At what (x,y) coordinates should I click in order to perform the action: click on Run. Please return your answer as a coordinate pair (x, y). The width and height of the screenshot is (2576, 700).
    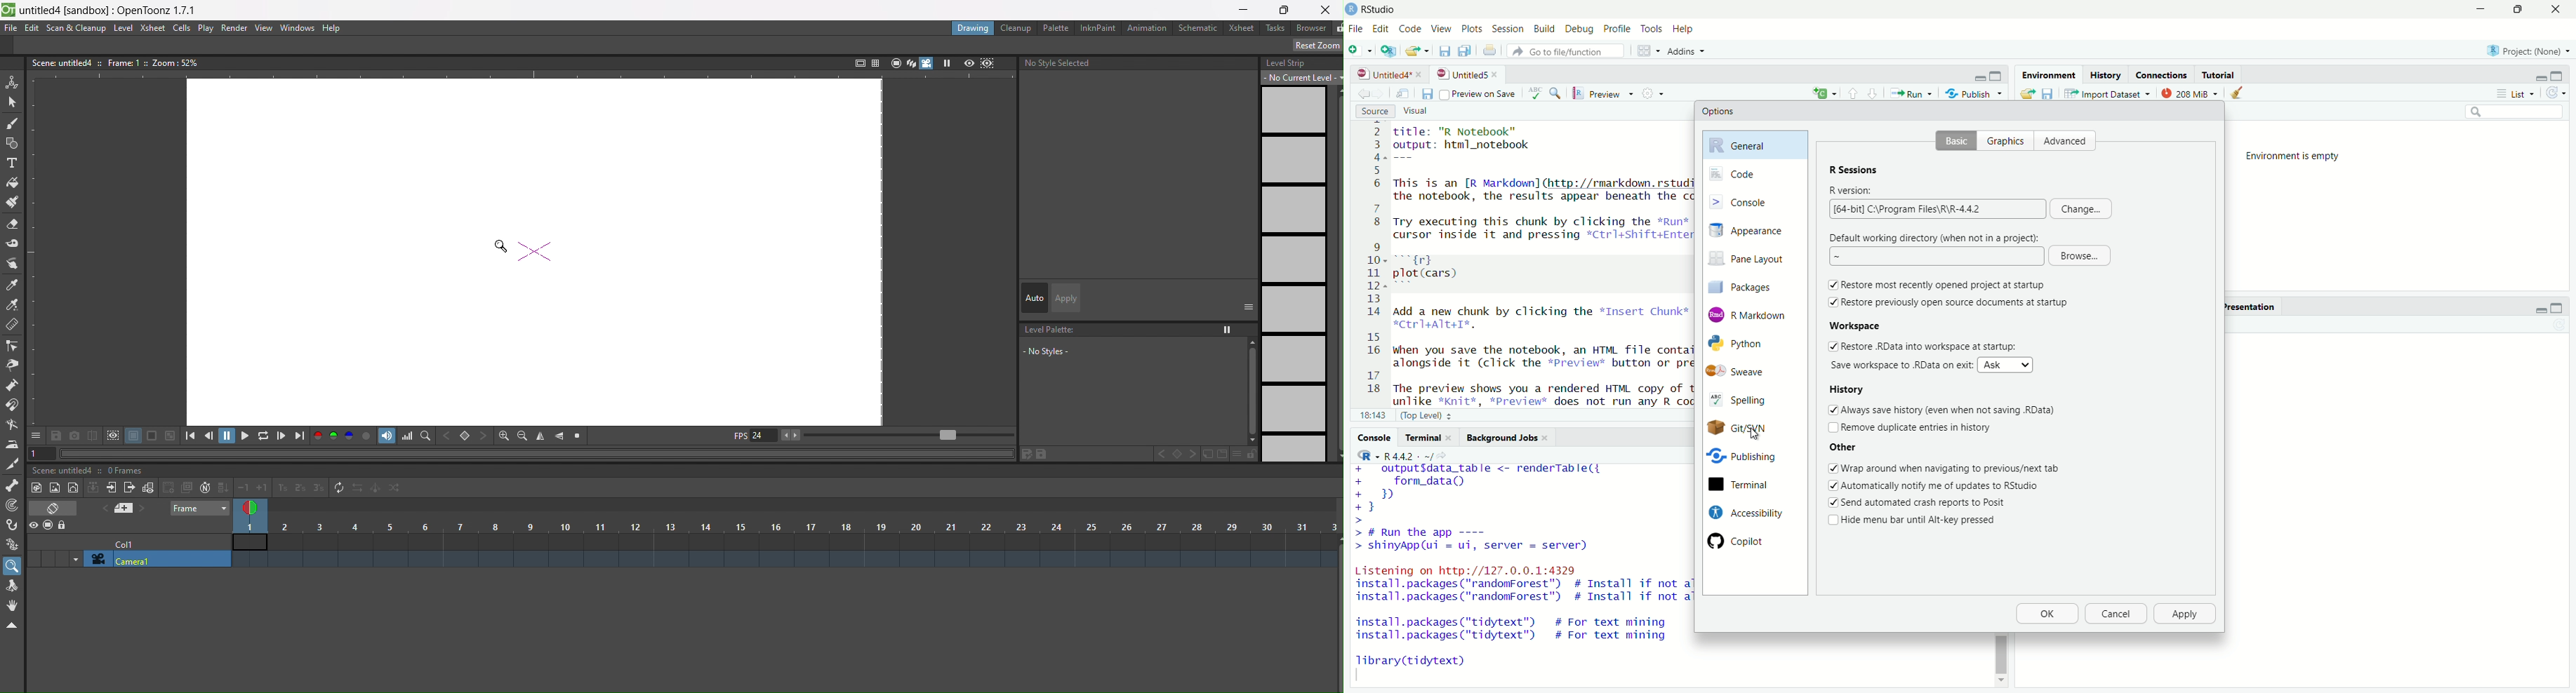
    Looking at the image, I should click on (1910, 93).